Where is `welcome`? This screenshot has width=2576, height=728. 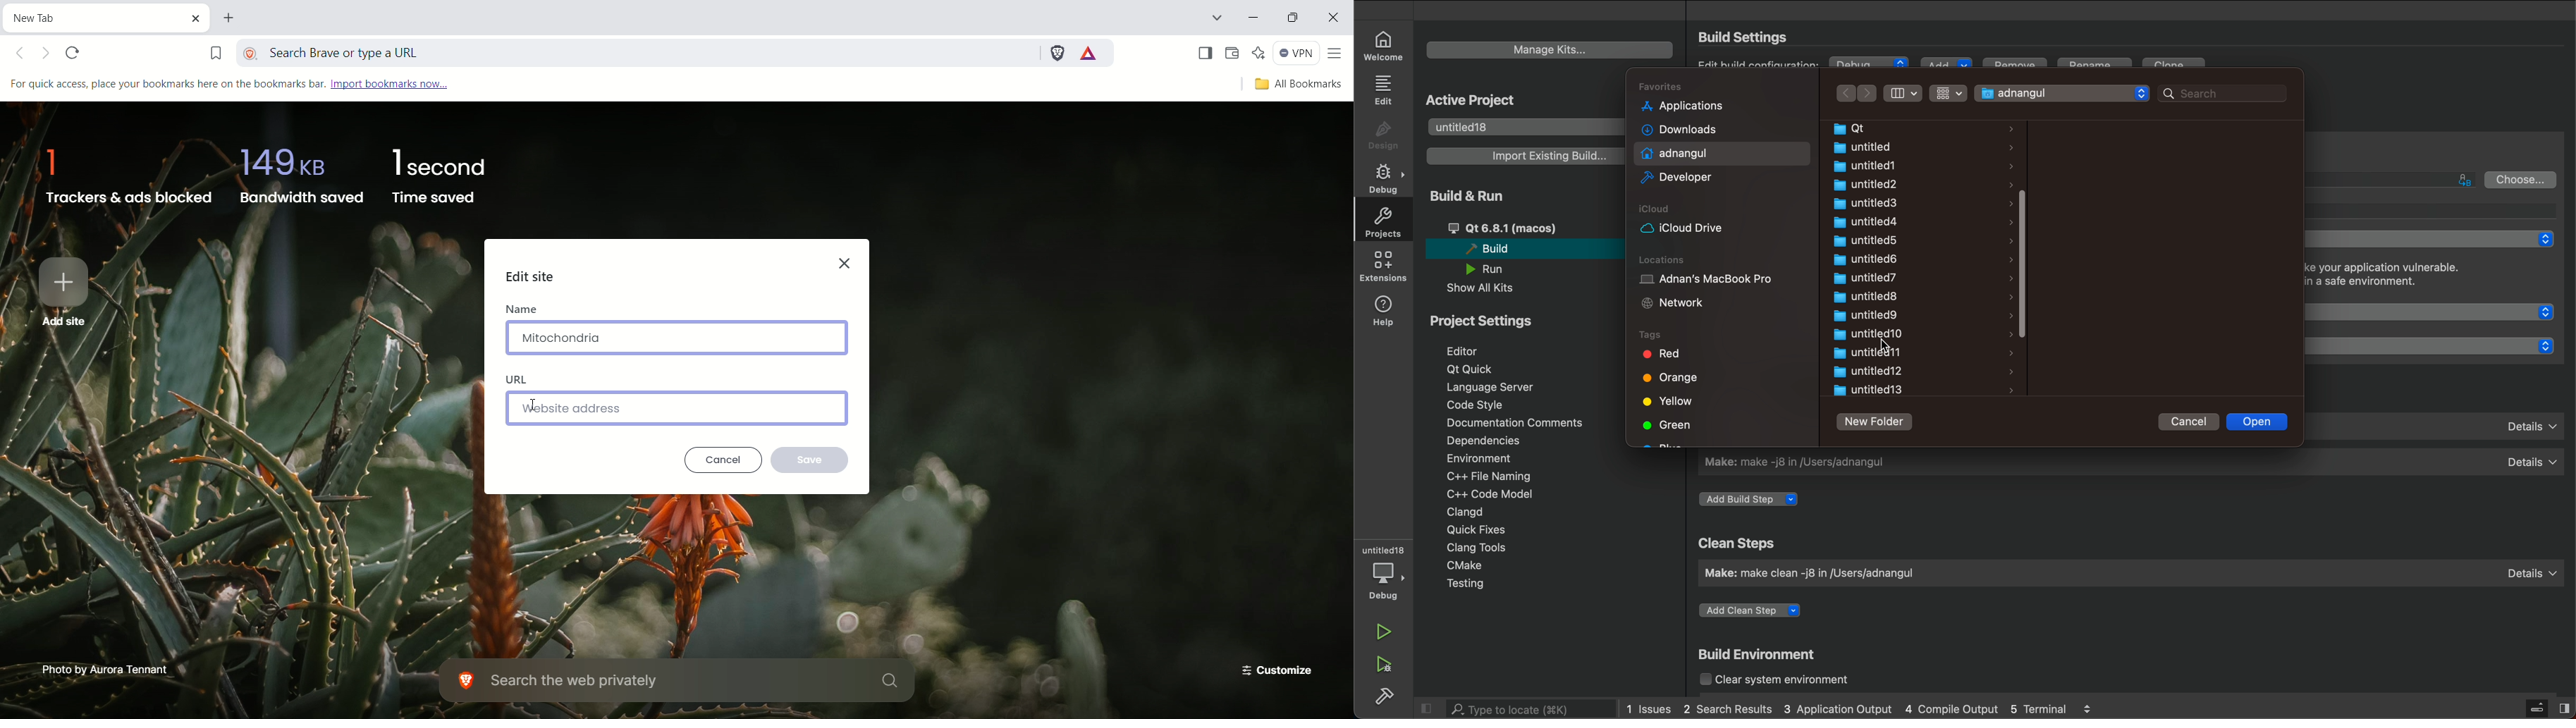 welcome is located at coordinates (1384, 42).